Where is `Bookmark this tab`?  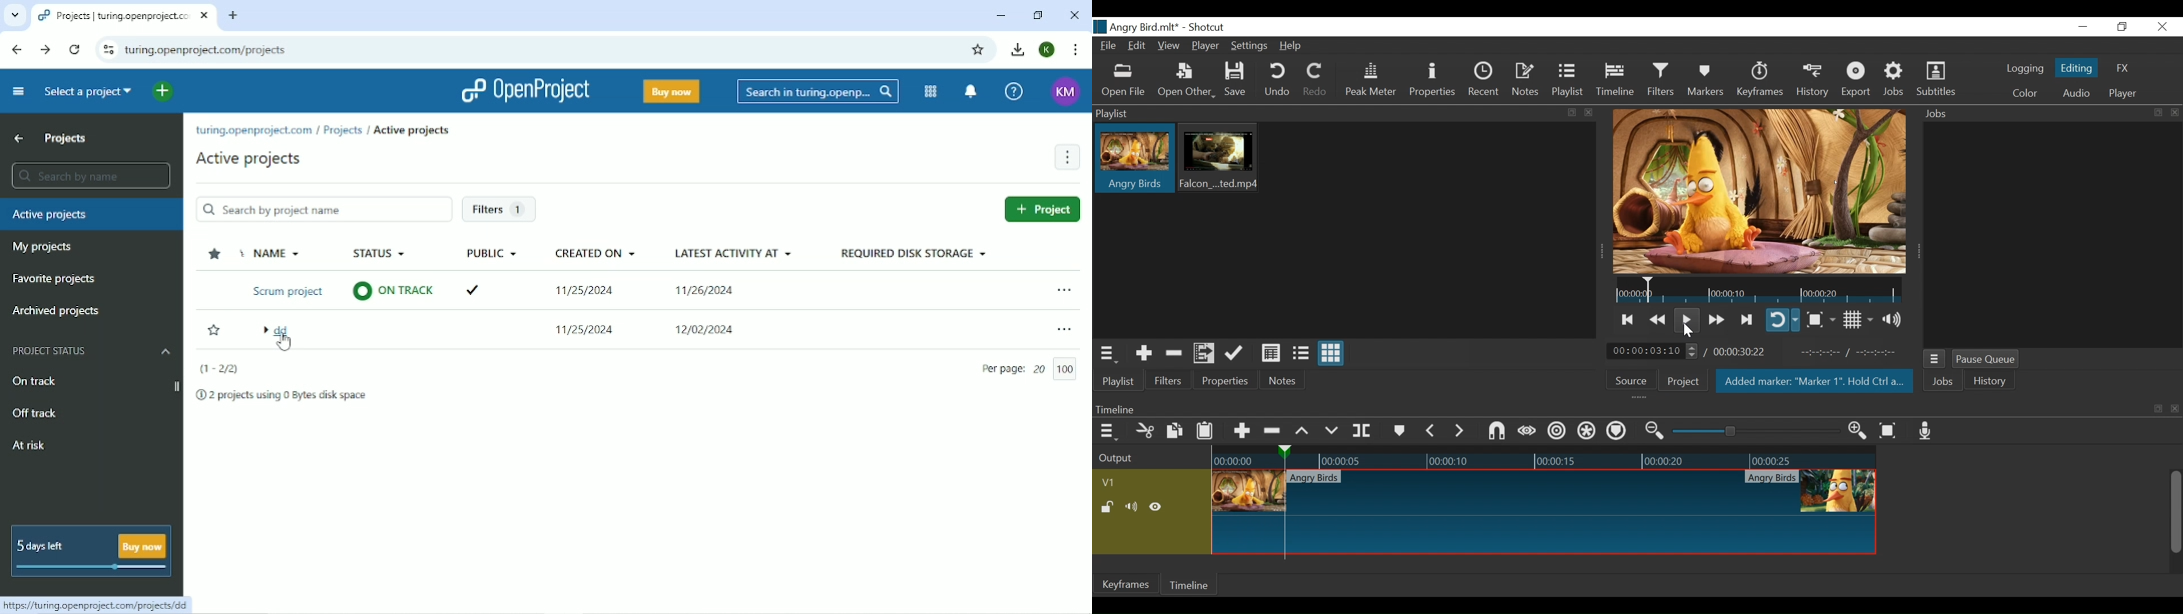
Bookmark this tab is located at coordinates (977, 50).